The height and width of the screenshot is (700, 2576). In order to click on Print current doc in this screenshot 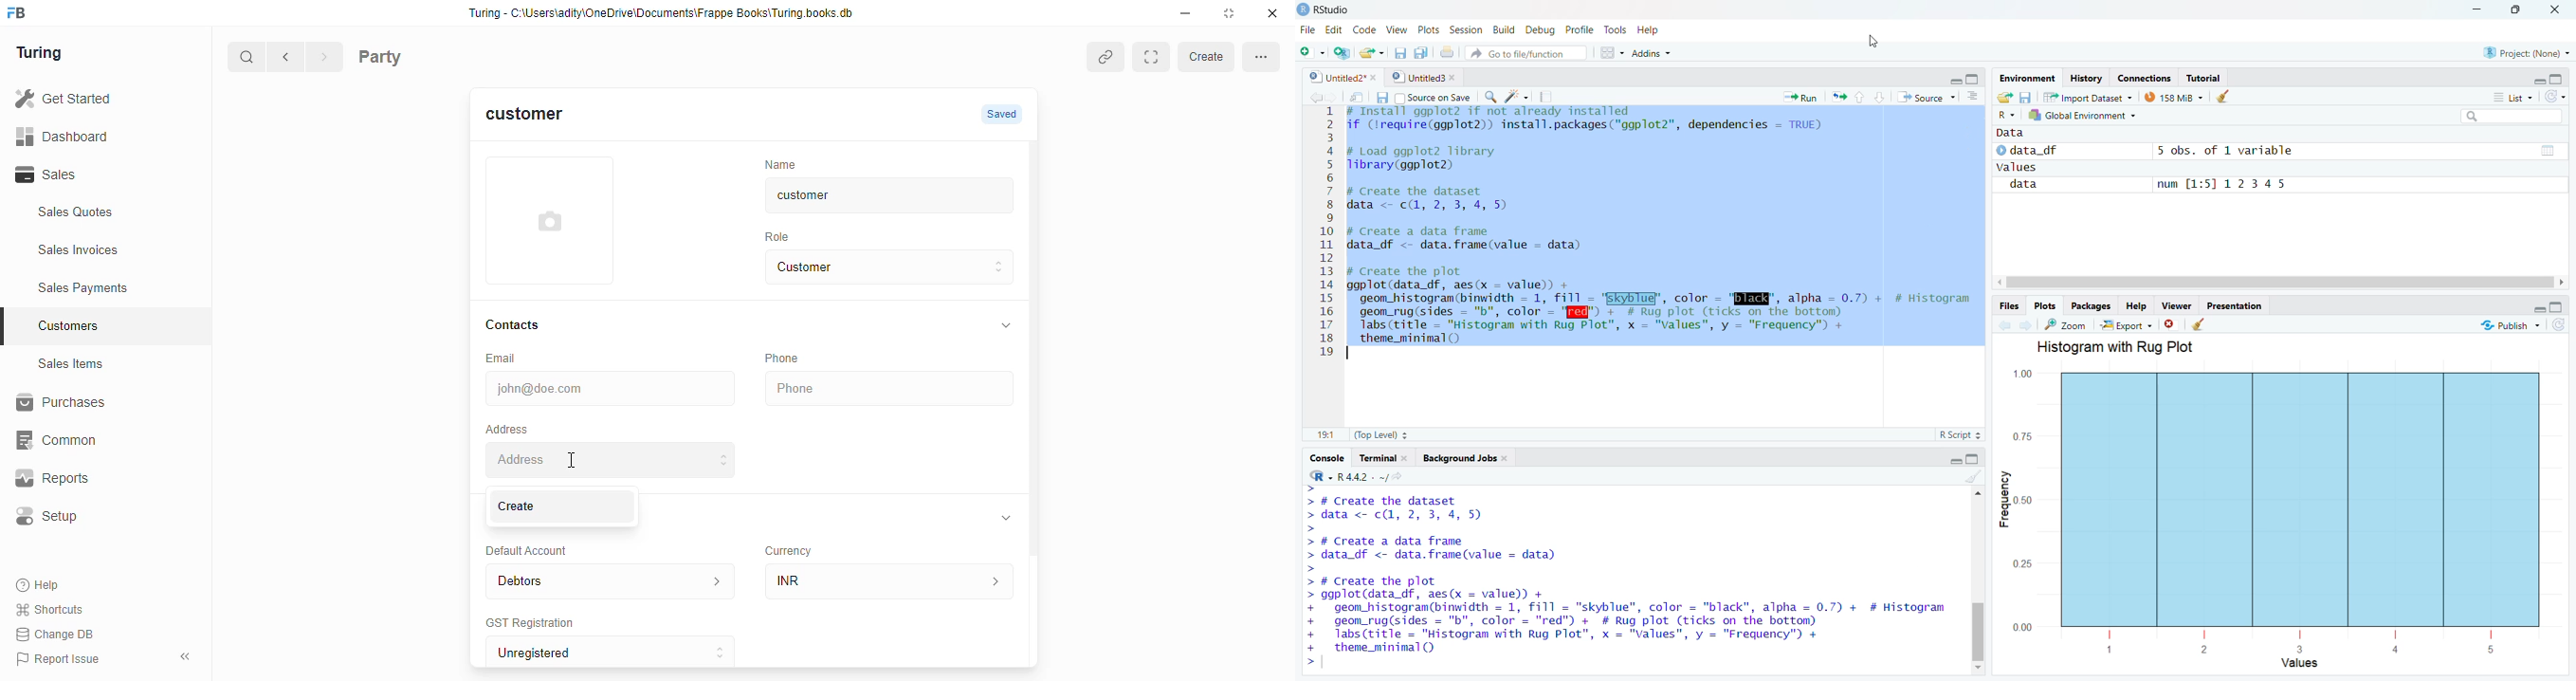, I will do `click(1449, 53)`.